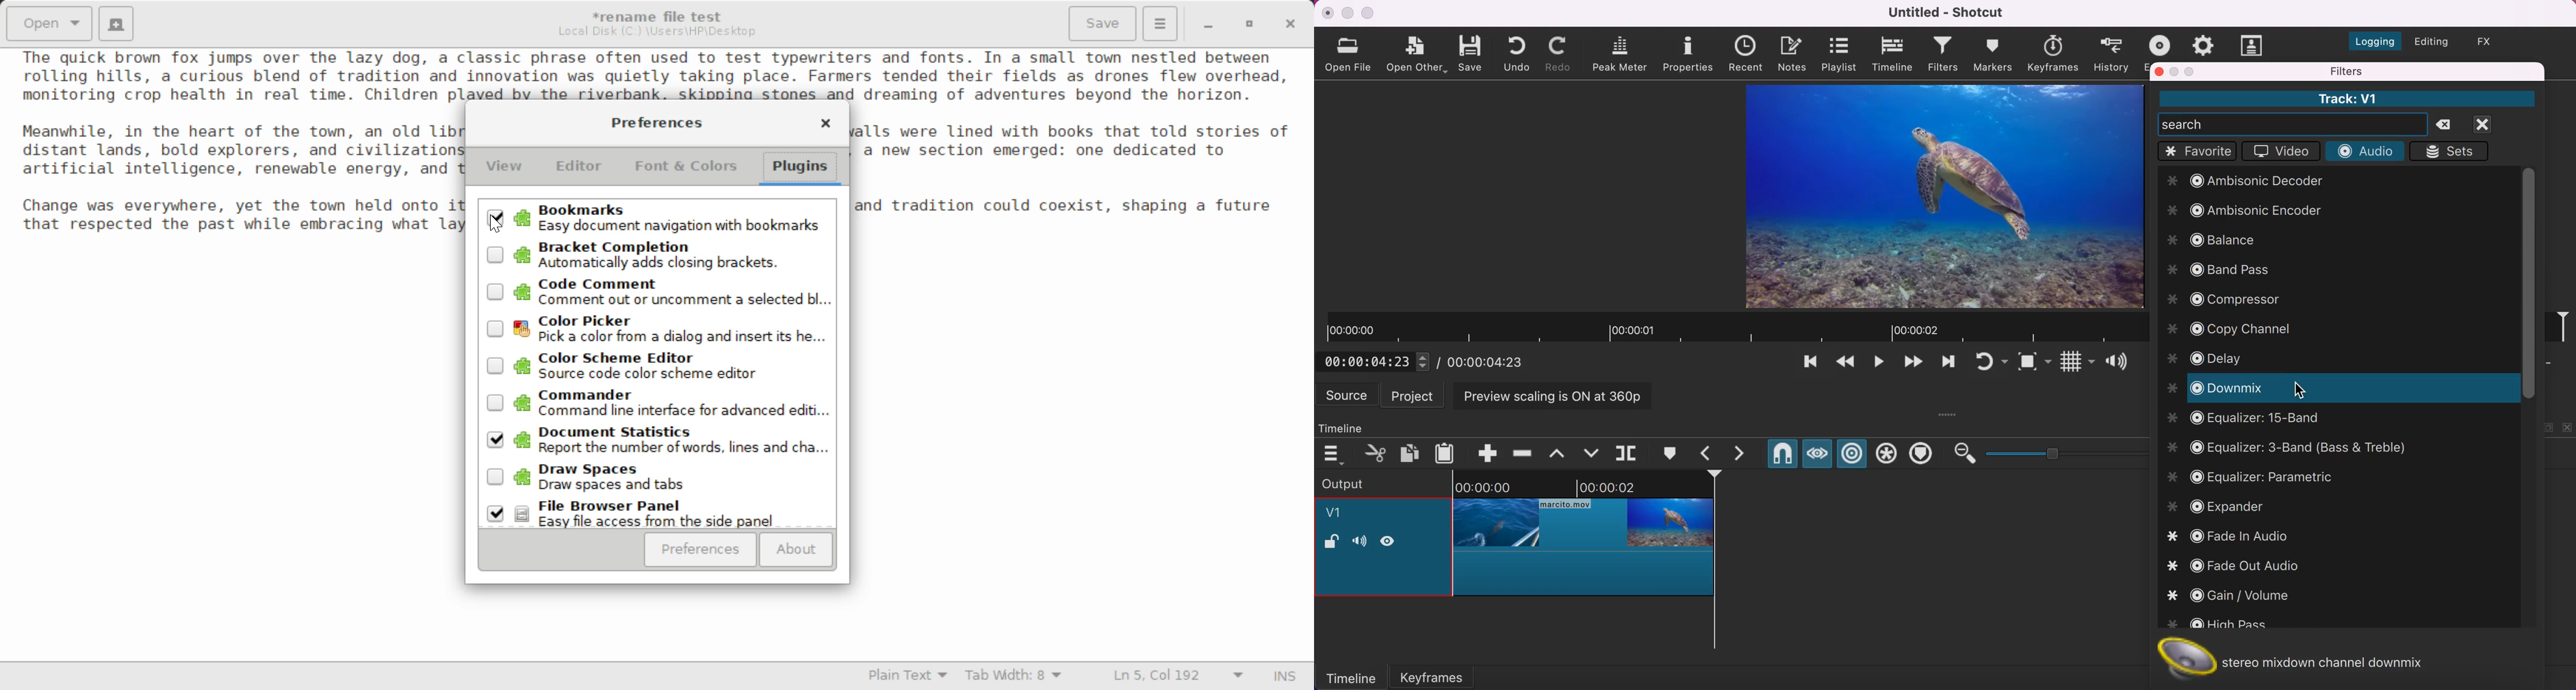 This screenshot has width=2576, height=700. Describe the element at coordinates (2346, 99) in the screenshot. I see `Track: V1` at that location.